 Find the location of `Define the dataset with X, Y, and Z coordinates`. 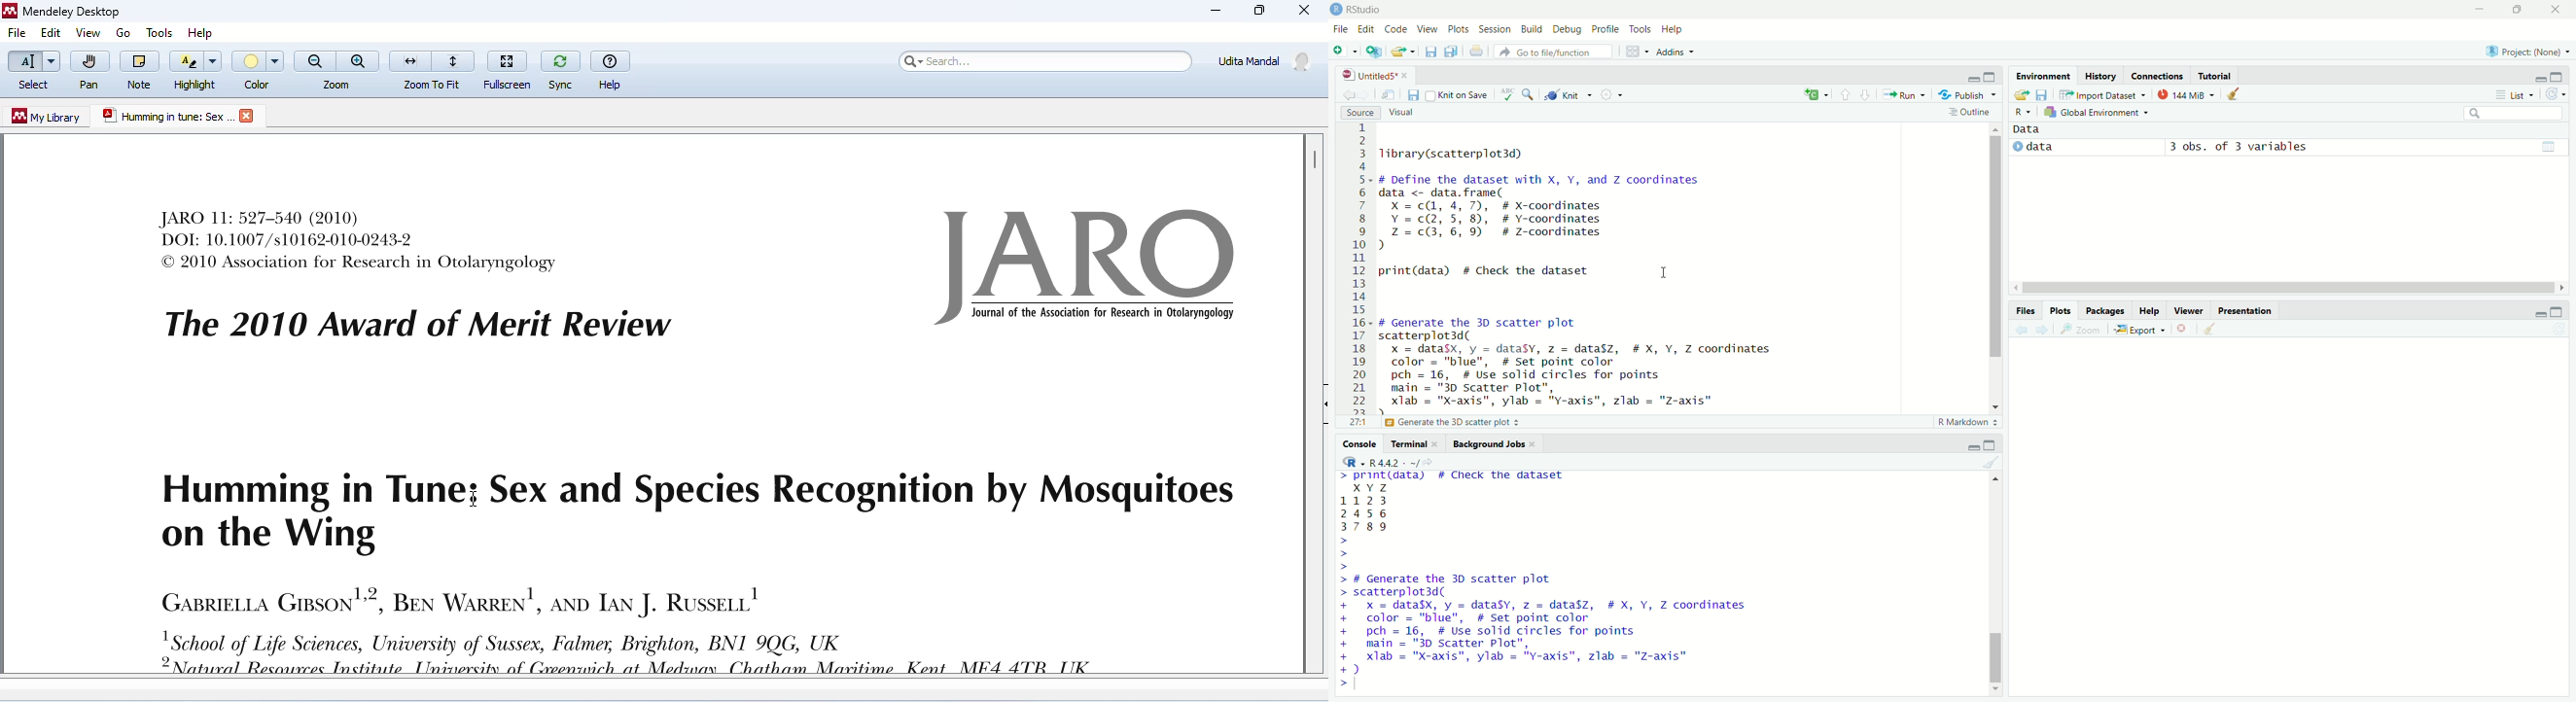

Define the dataset with X, Y, and Z coordinates is located at coordinates (1490, 422).